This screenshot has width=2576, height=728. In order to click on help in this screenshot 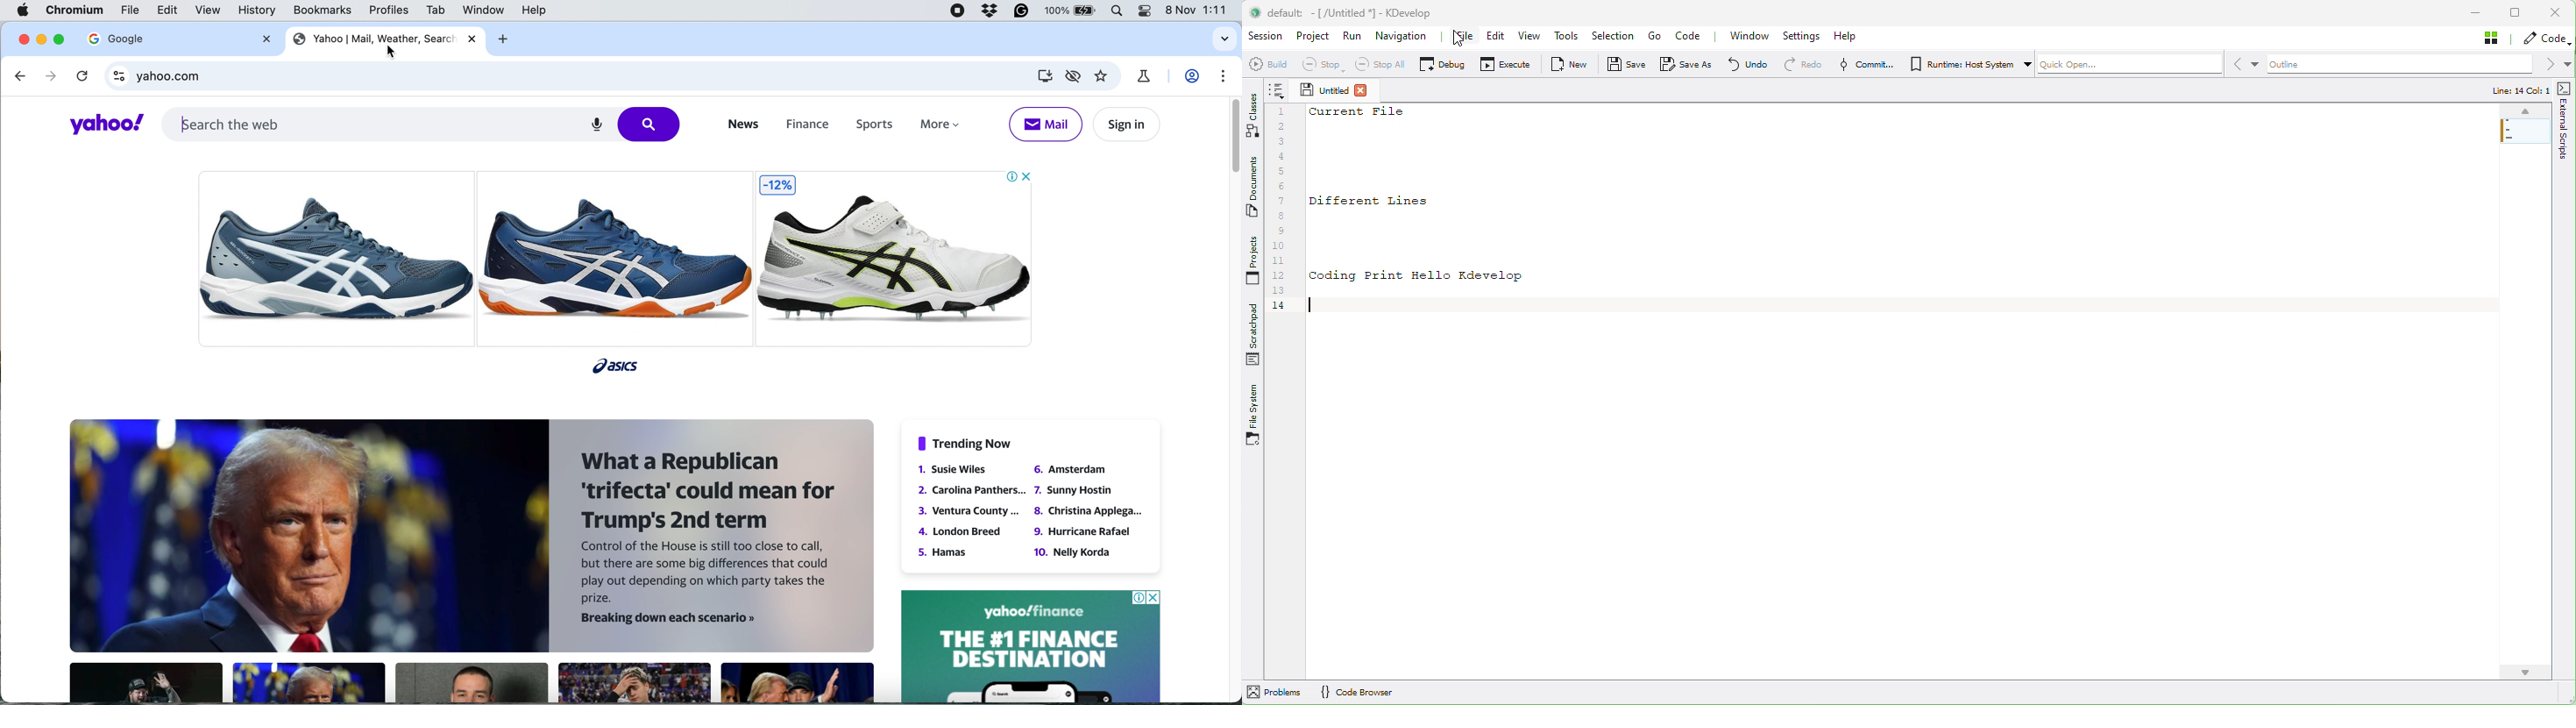, I will do `click(533, 11)`.